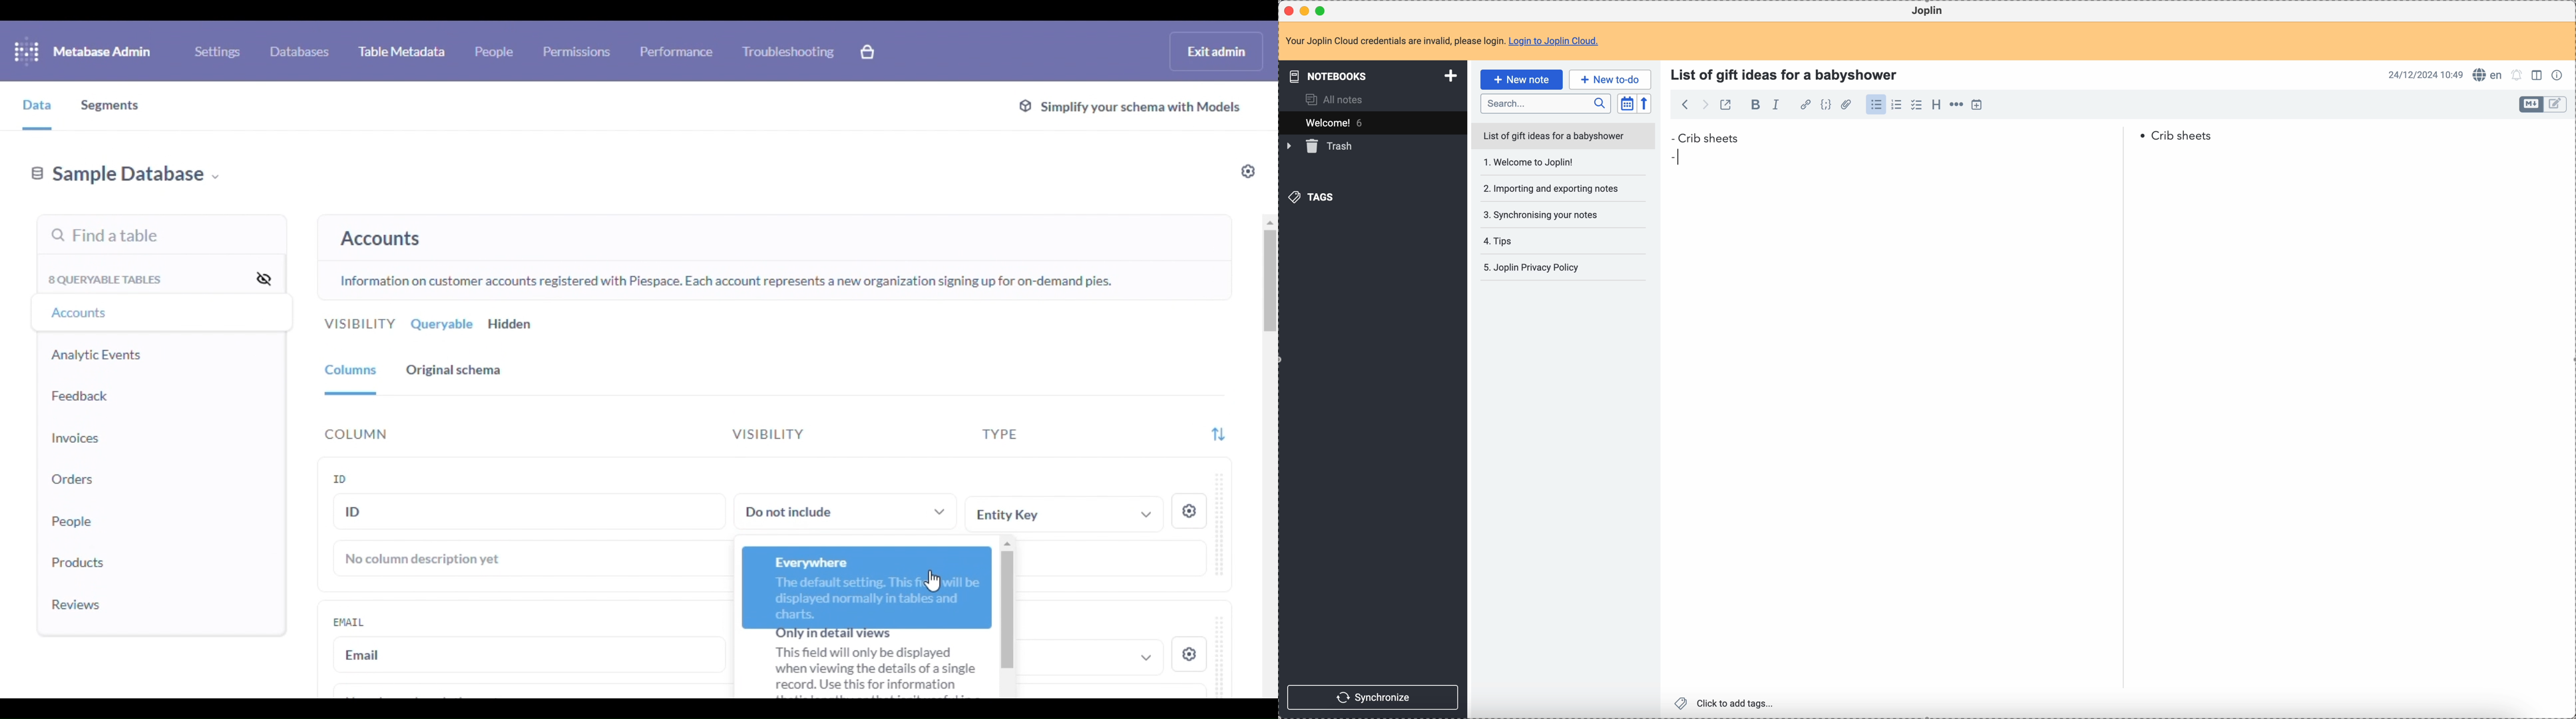 The width and height of the screenshot is (2576, 728). I want to click on tips, so click(1529, 241).